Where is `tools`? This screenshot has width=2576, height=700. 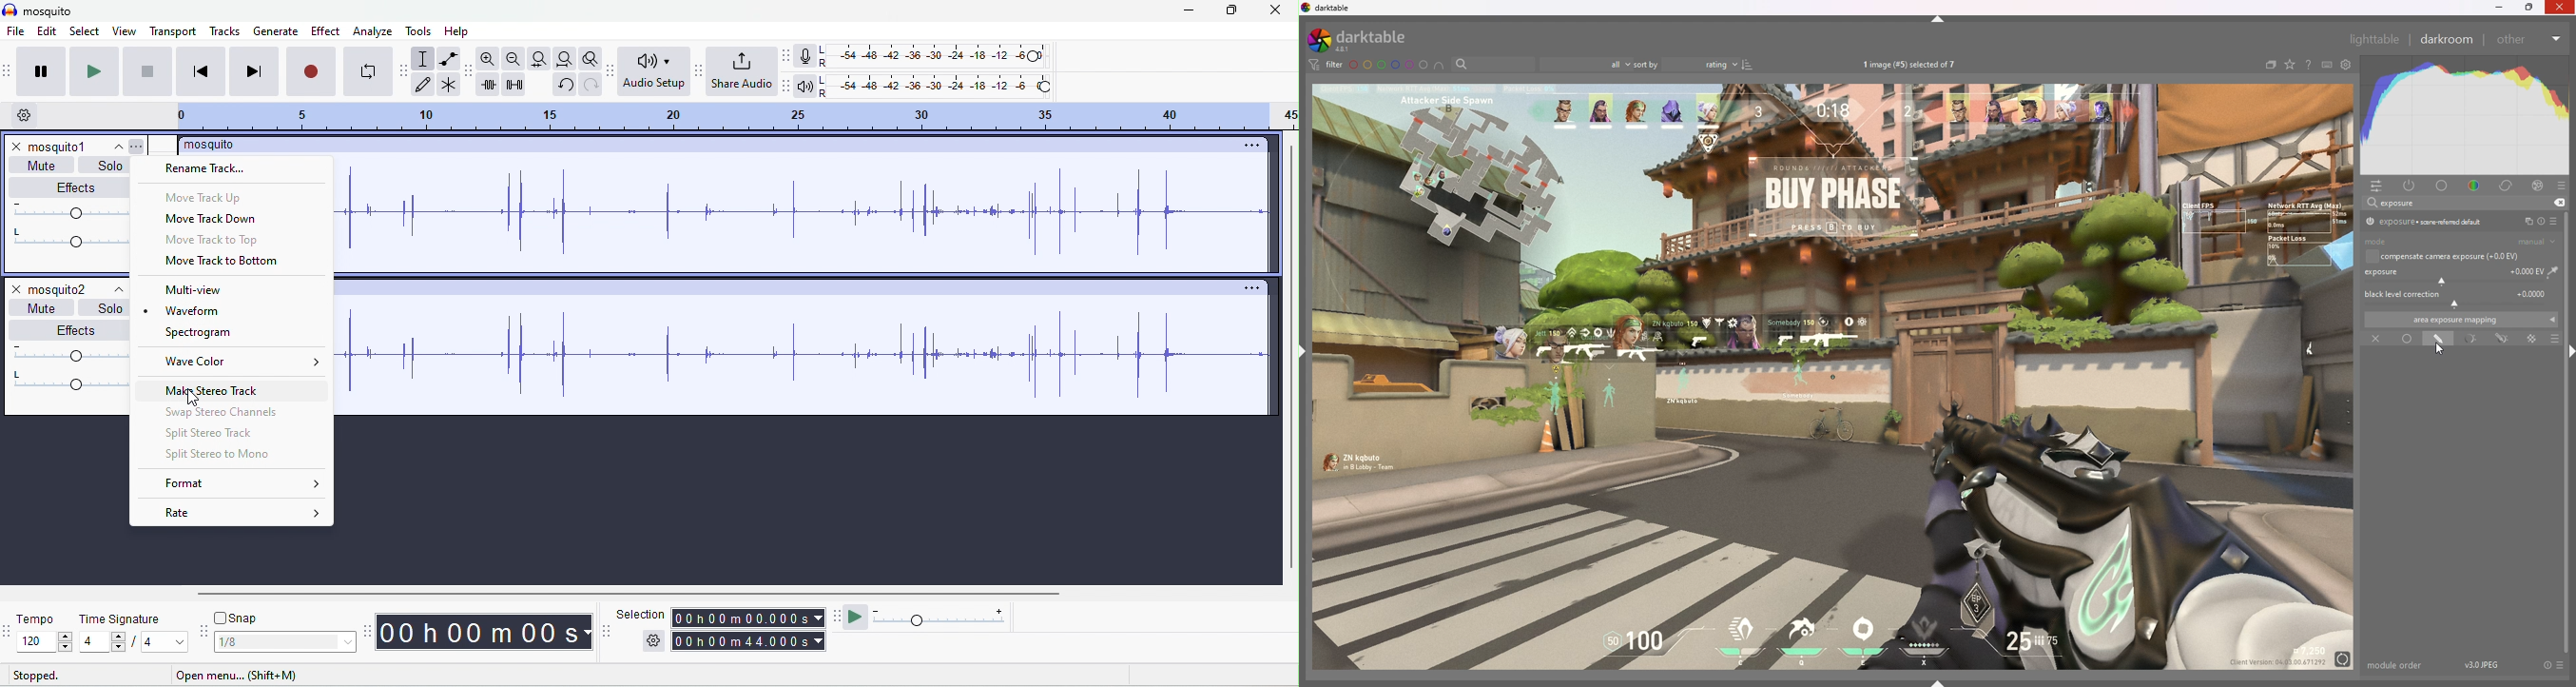
tools is located at coordinates (419, 30).